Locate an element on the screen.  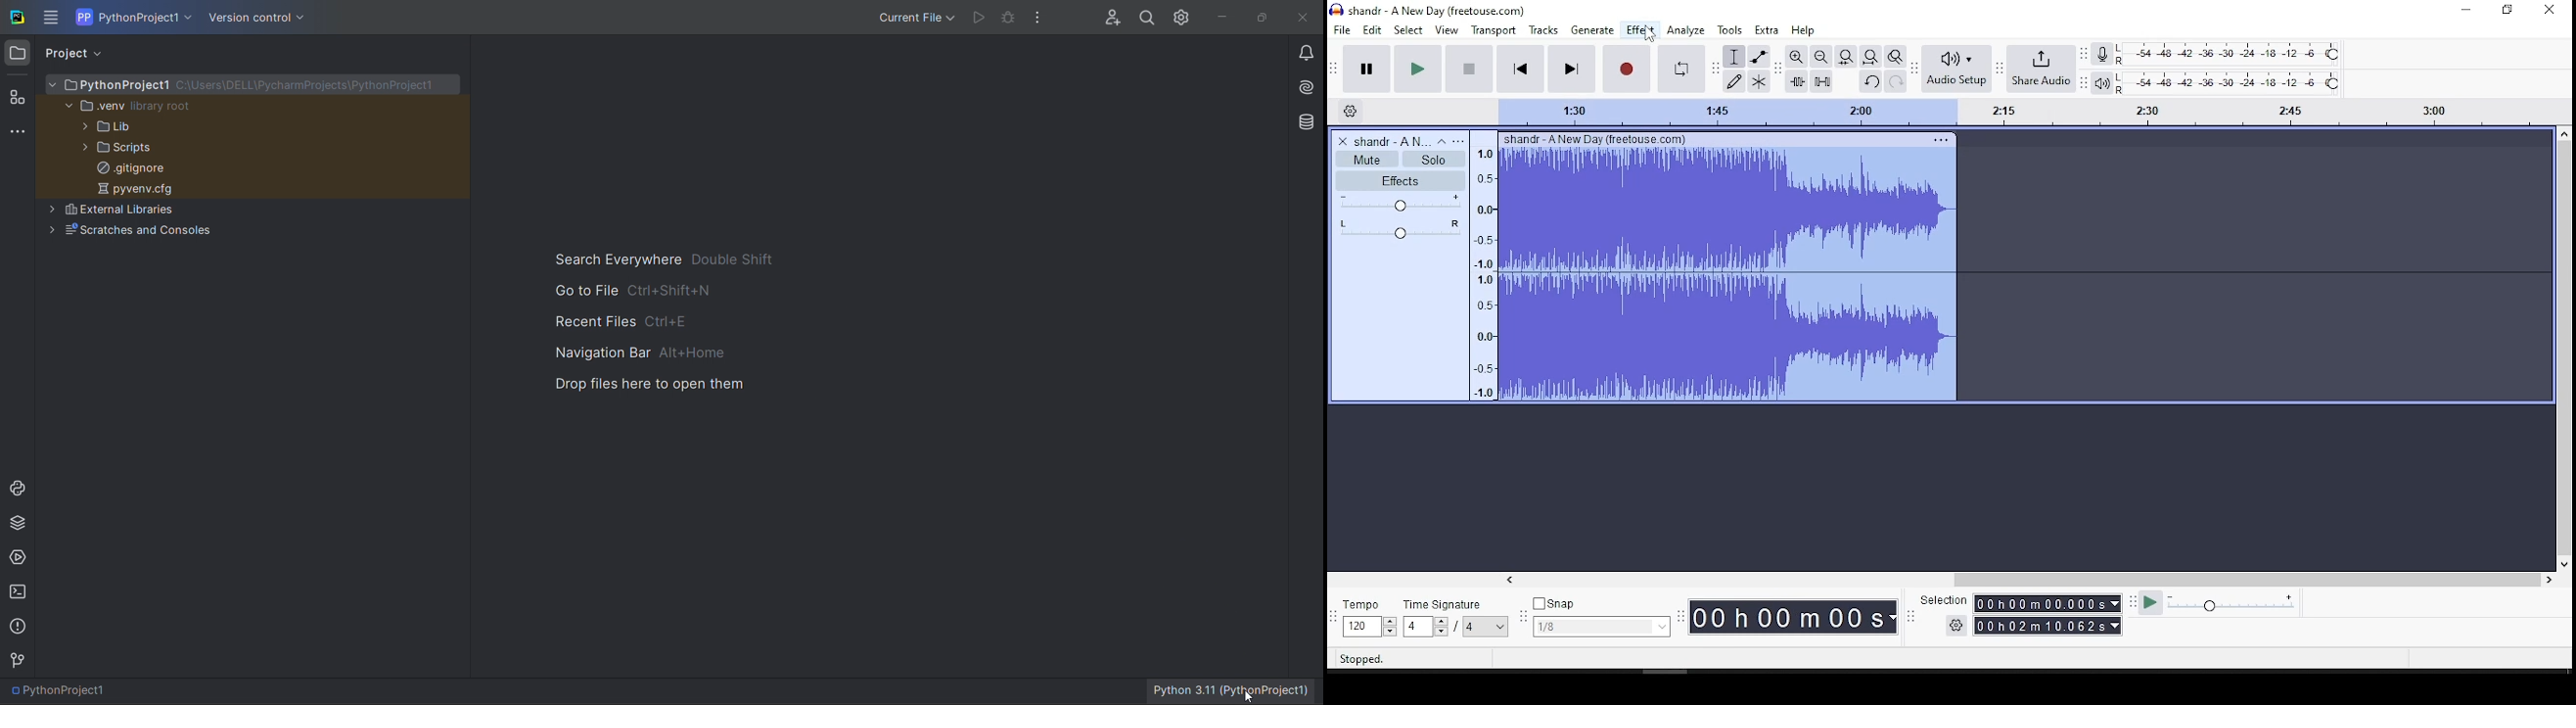
version control is located at coordinates (19, 660).